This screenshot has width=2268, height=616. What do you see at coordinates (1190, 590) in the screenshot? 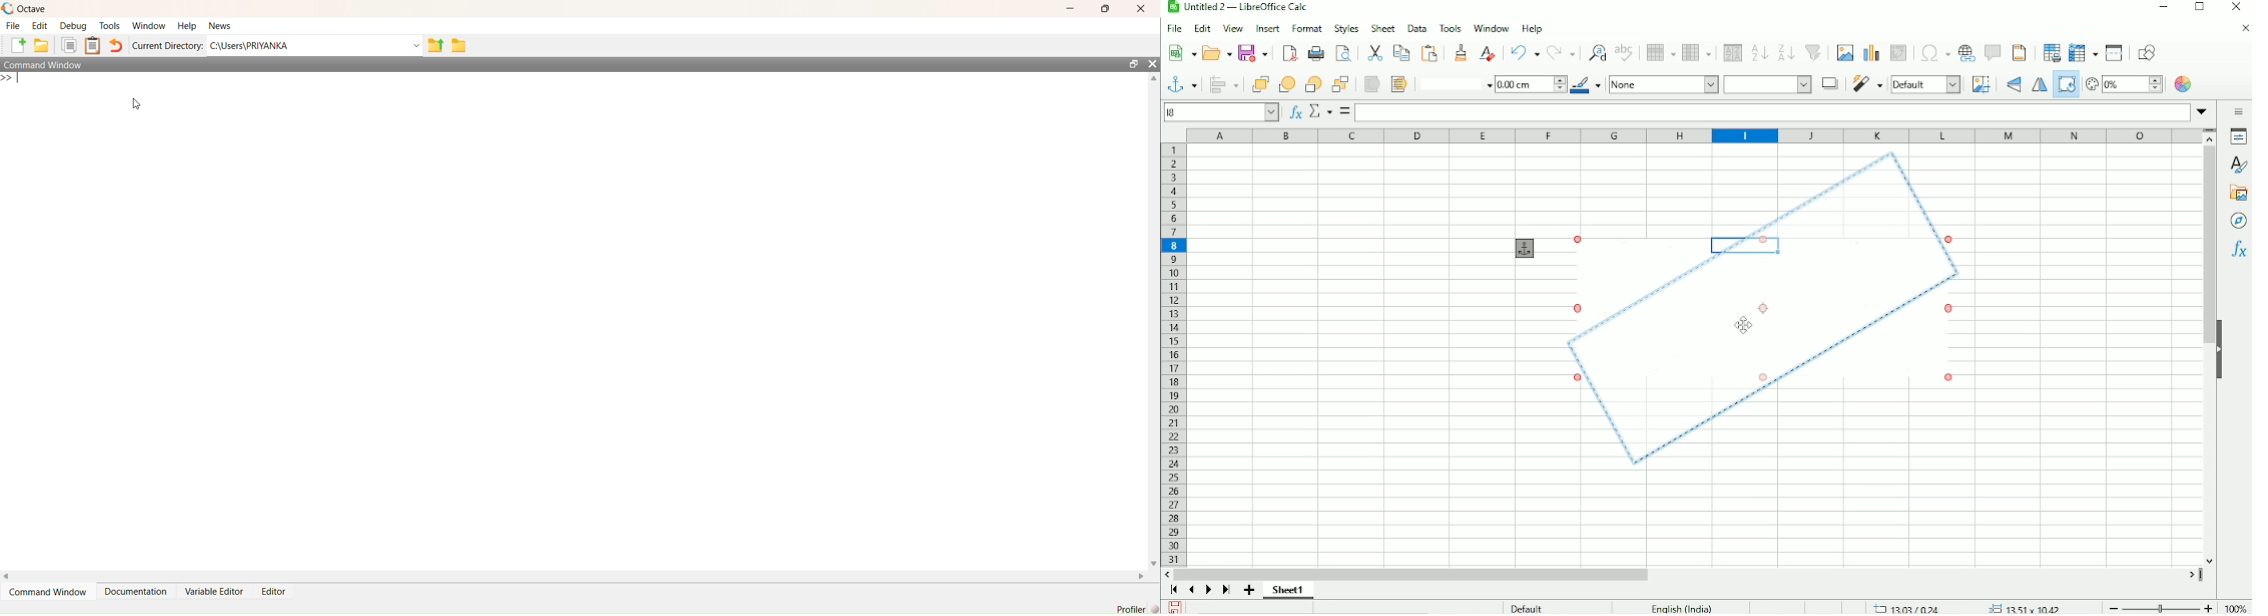
I see `Scroll to previous sheet` at bounding box center [1190, 590].